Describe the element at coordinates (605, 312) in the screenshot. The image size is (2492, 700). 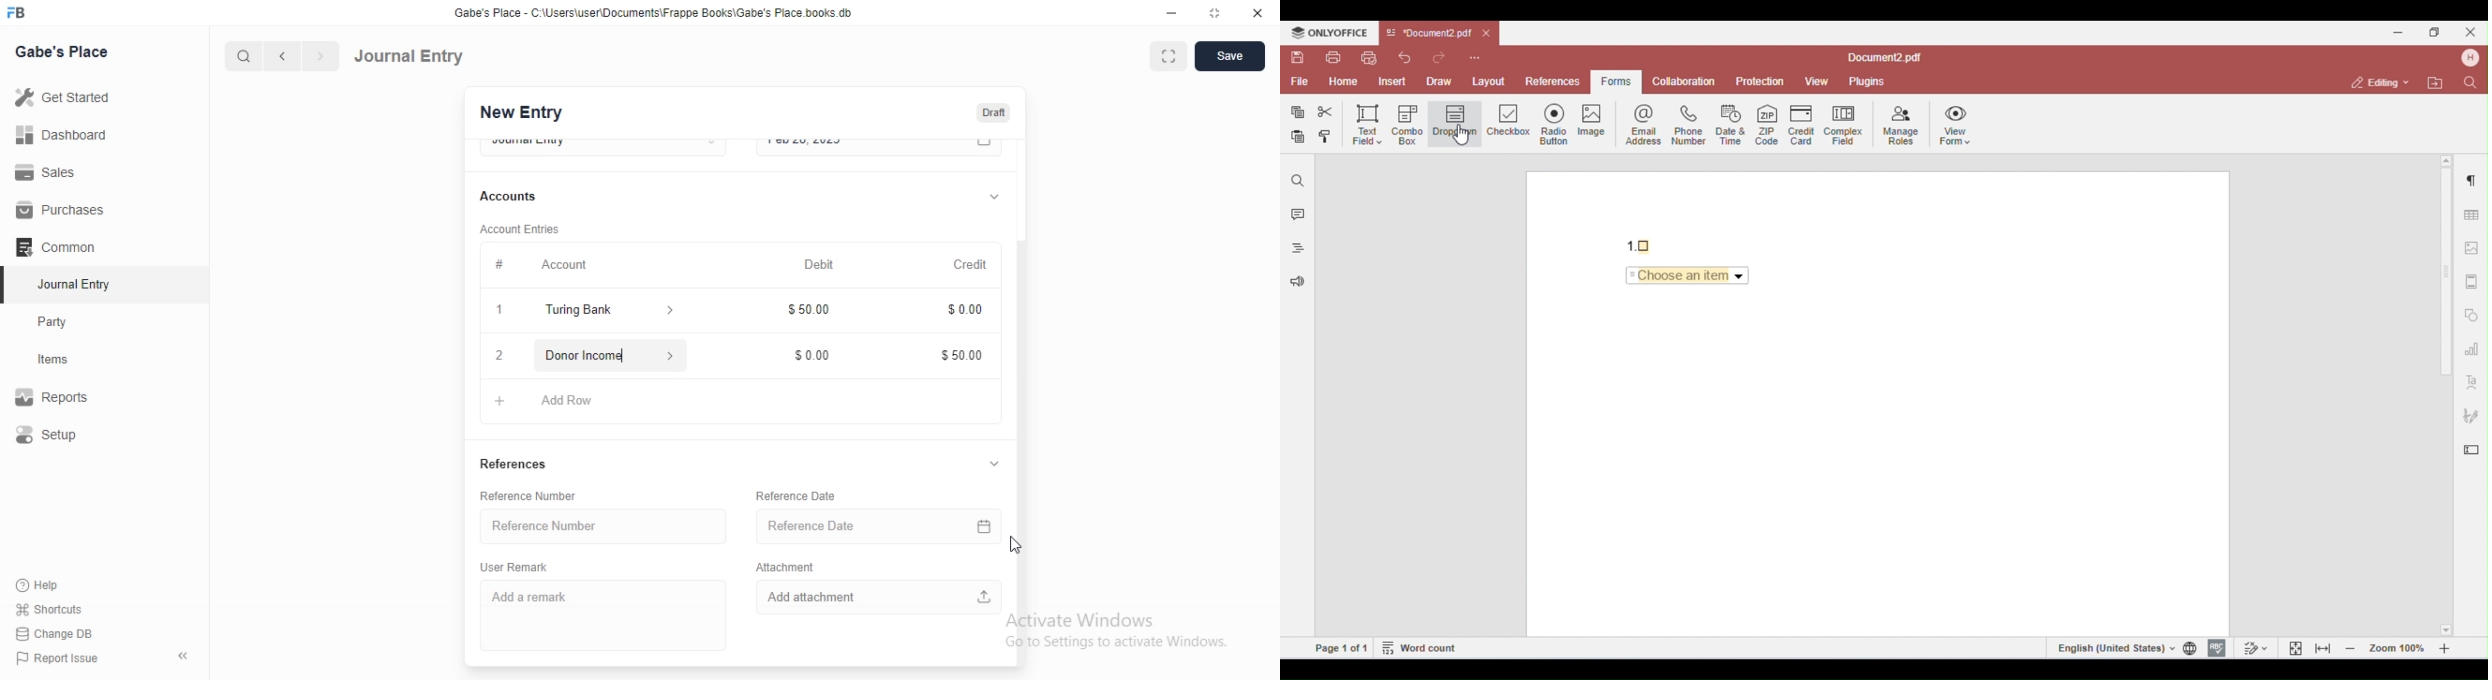
I see `turing bank` at that location.